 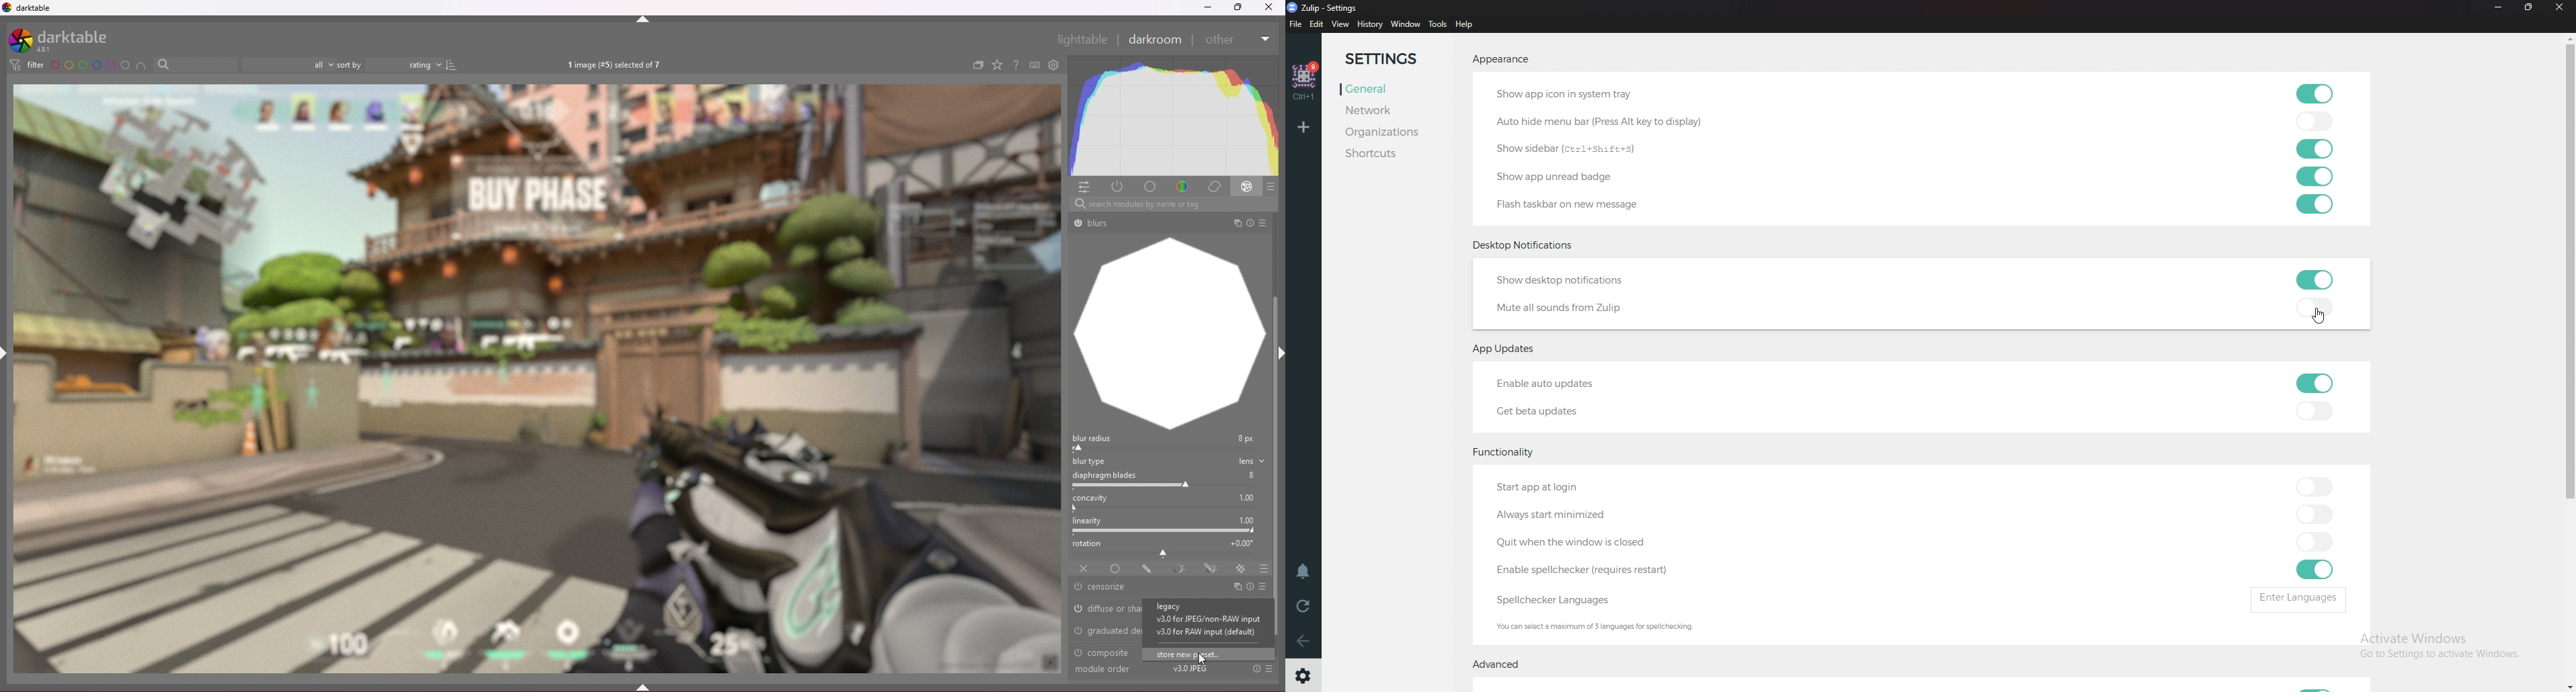 I want to click on Show app icon in system tray, so click(x=1597, y=91).